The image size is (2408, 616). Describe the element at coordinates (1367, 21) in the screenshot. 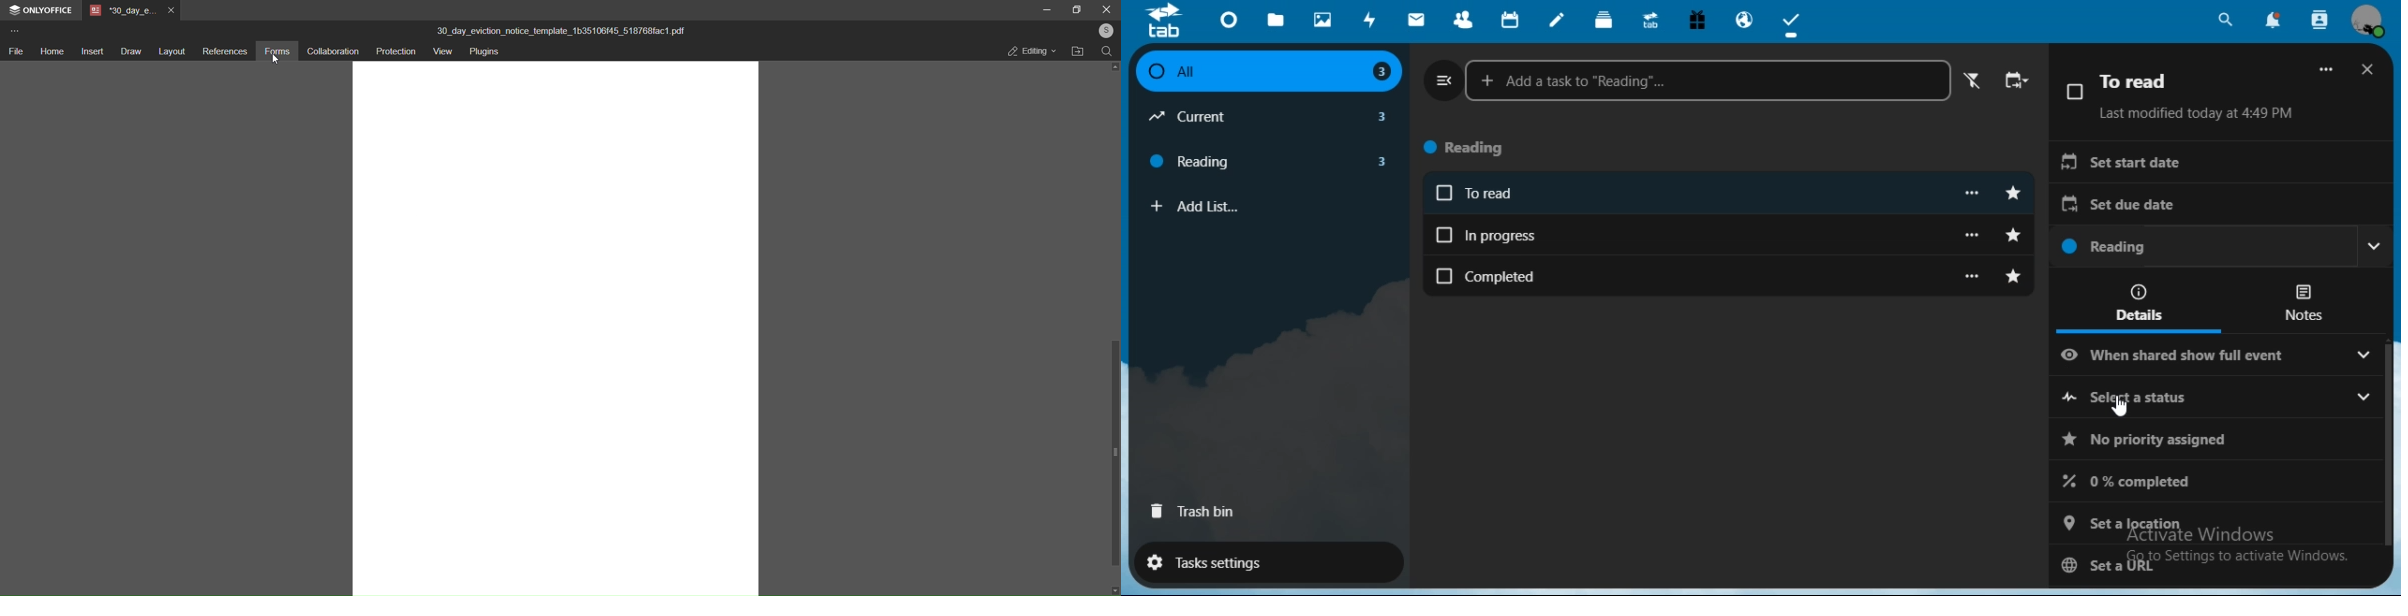

I see `activity` at that location.